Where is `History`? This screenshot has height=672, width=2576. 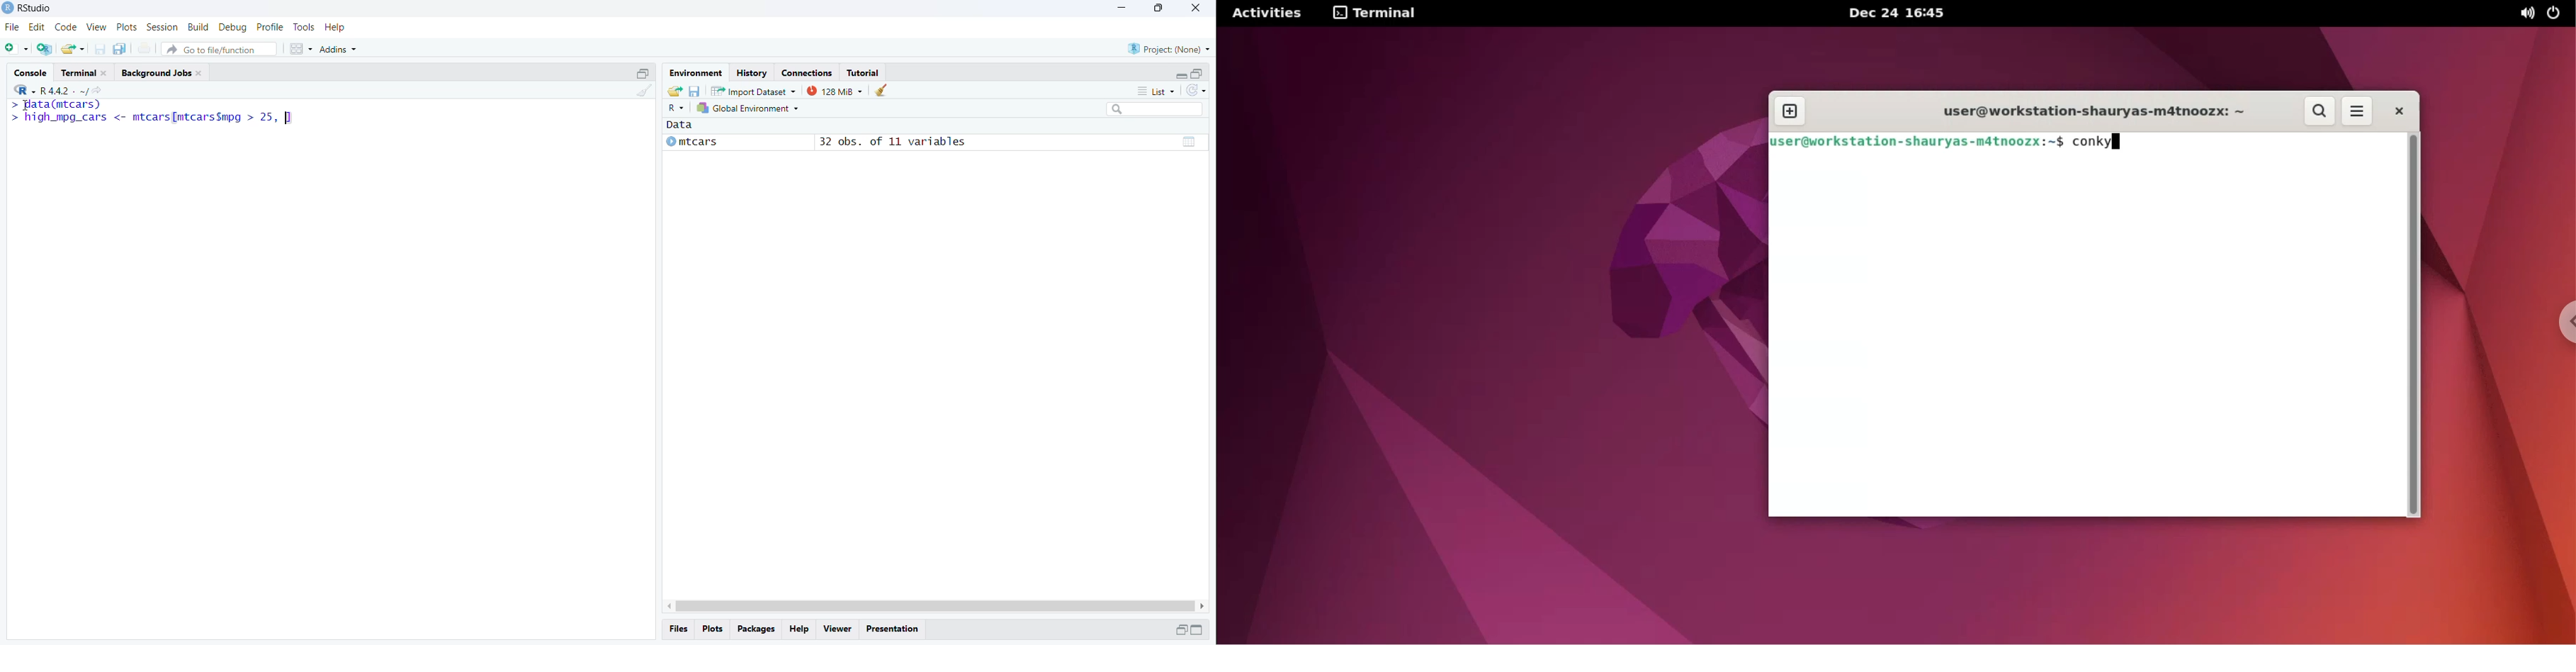
History is located at coordinates (751, 72).